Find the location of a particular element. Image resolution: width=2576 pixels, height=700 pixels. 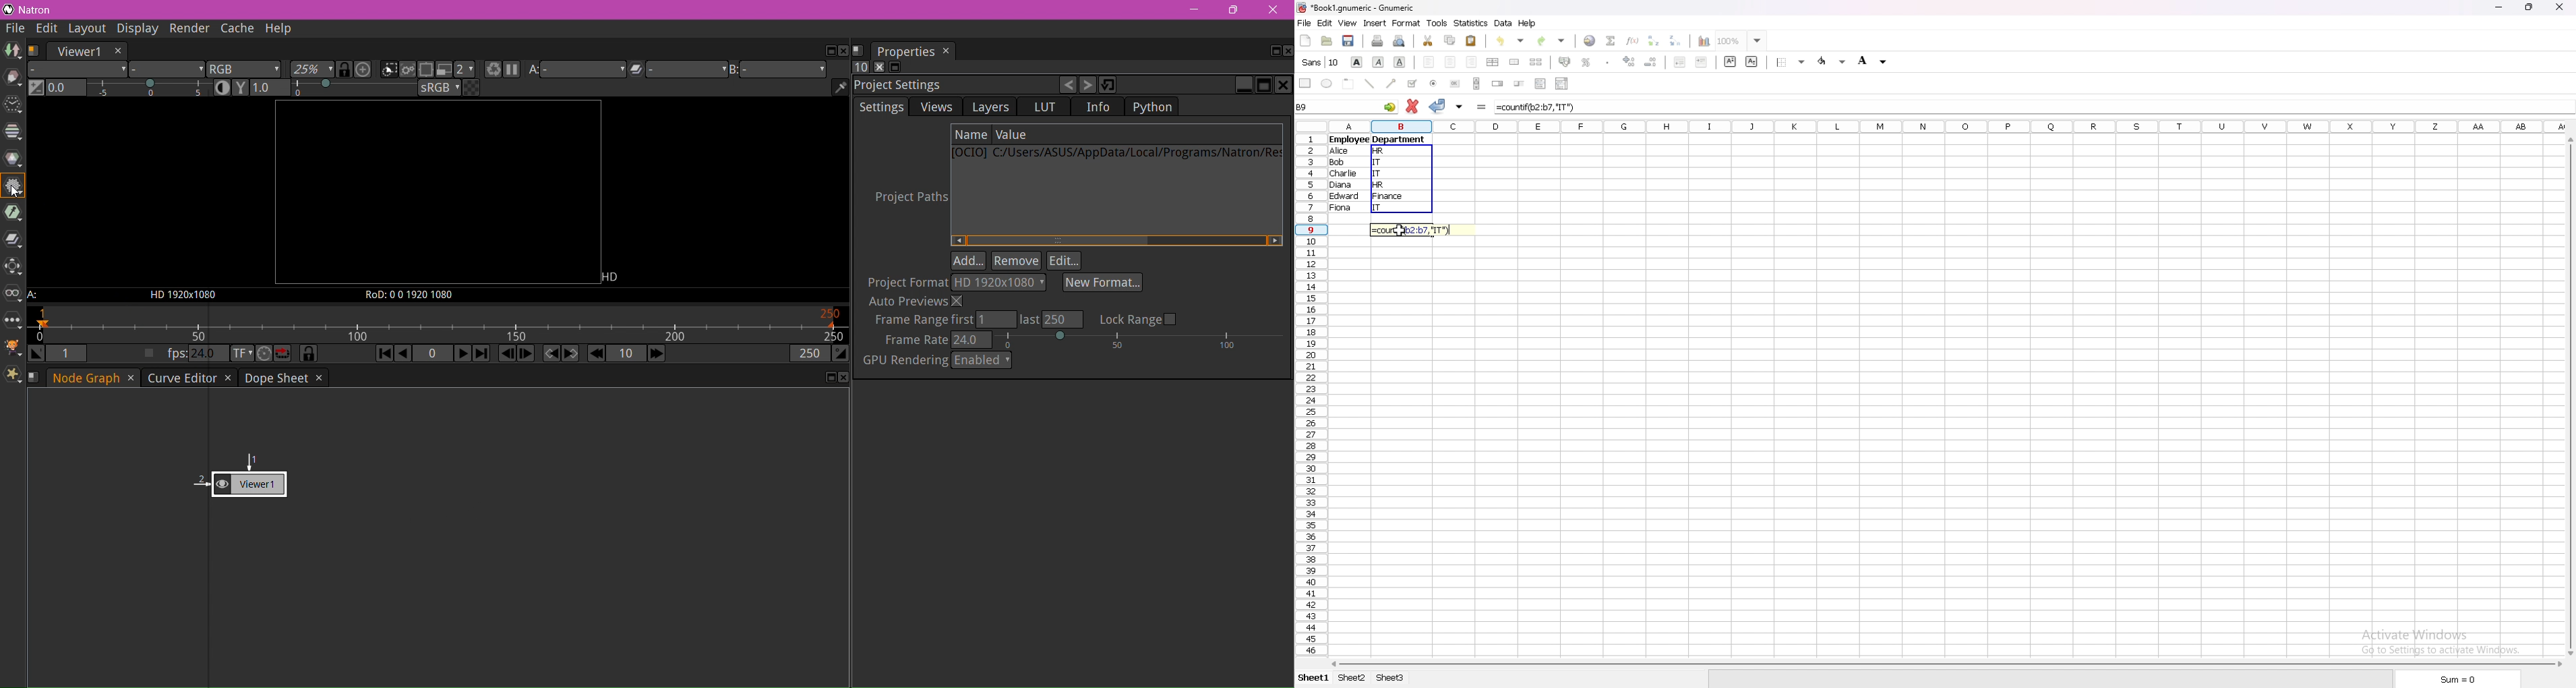

sheet 2 is located at coordinates (1353, 678).